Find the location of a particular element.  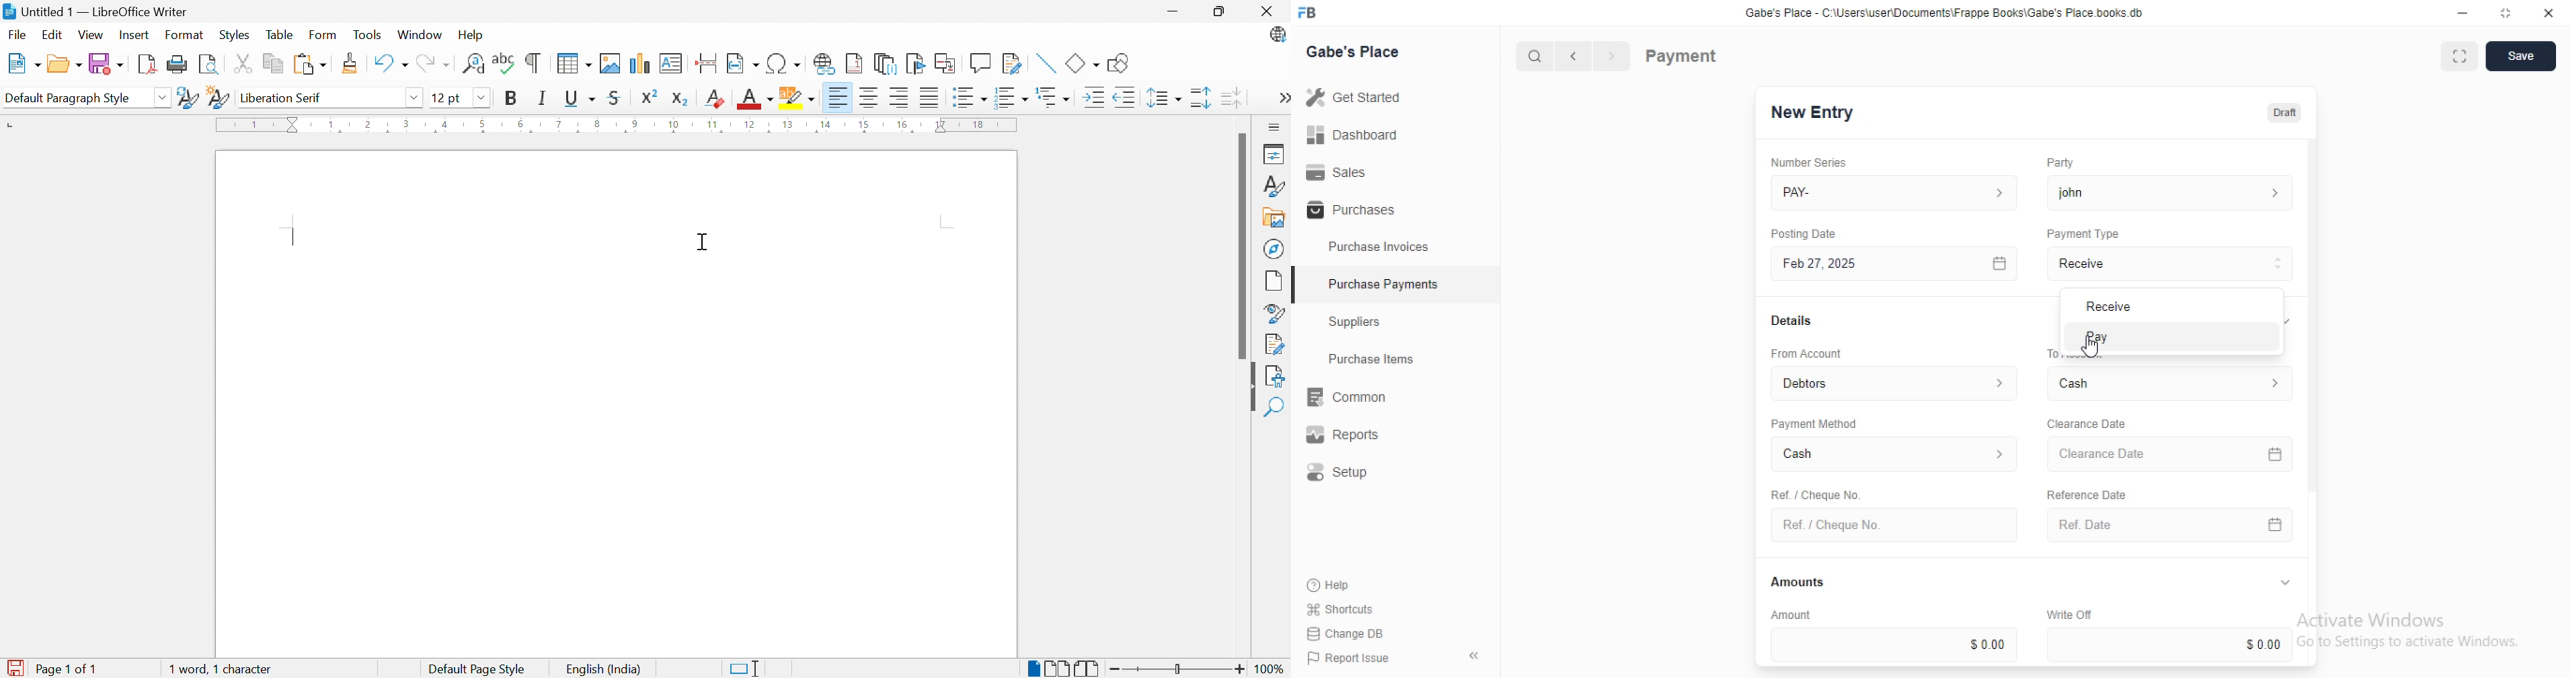

Type Cursor is located at coordinates (703, 243).